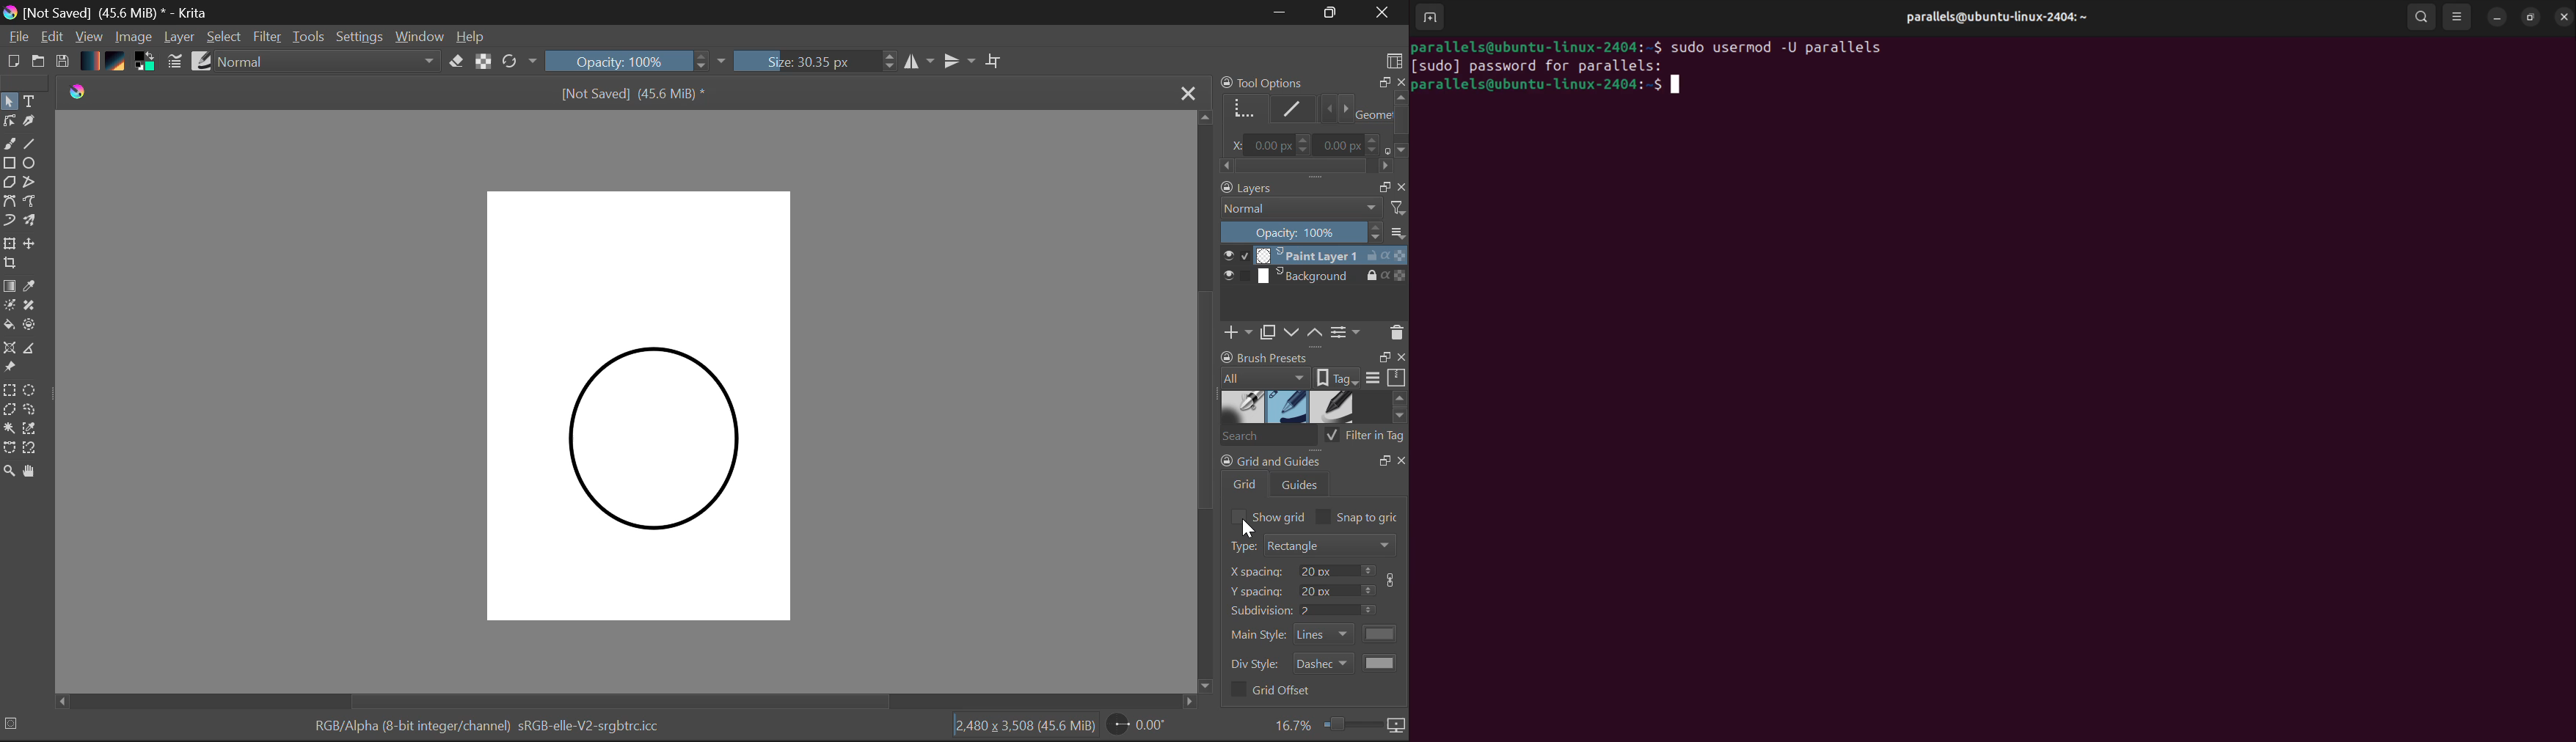 This screenshot has width=2576, height=756. What do you see at coordinates (495, 729) in the screenshot?
I see `Color Information` at bounding box center [495, 729].